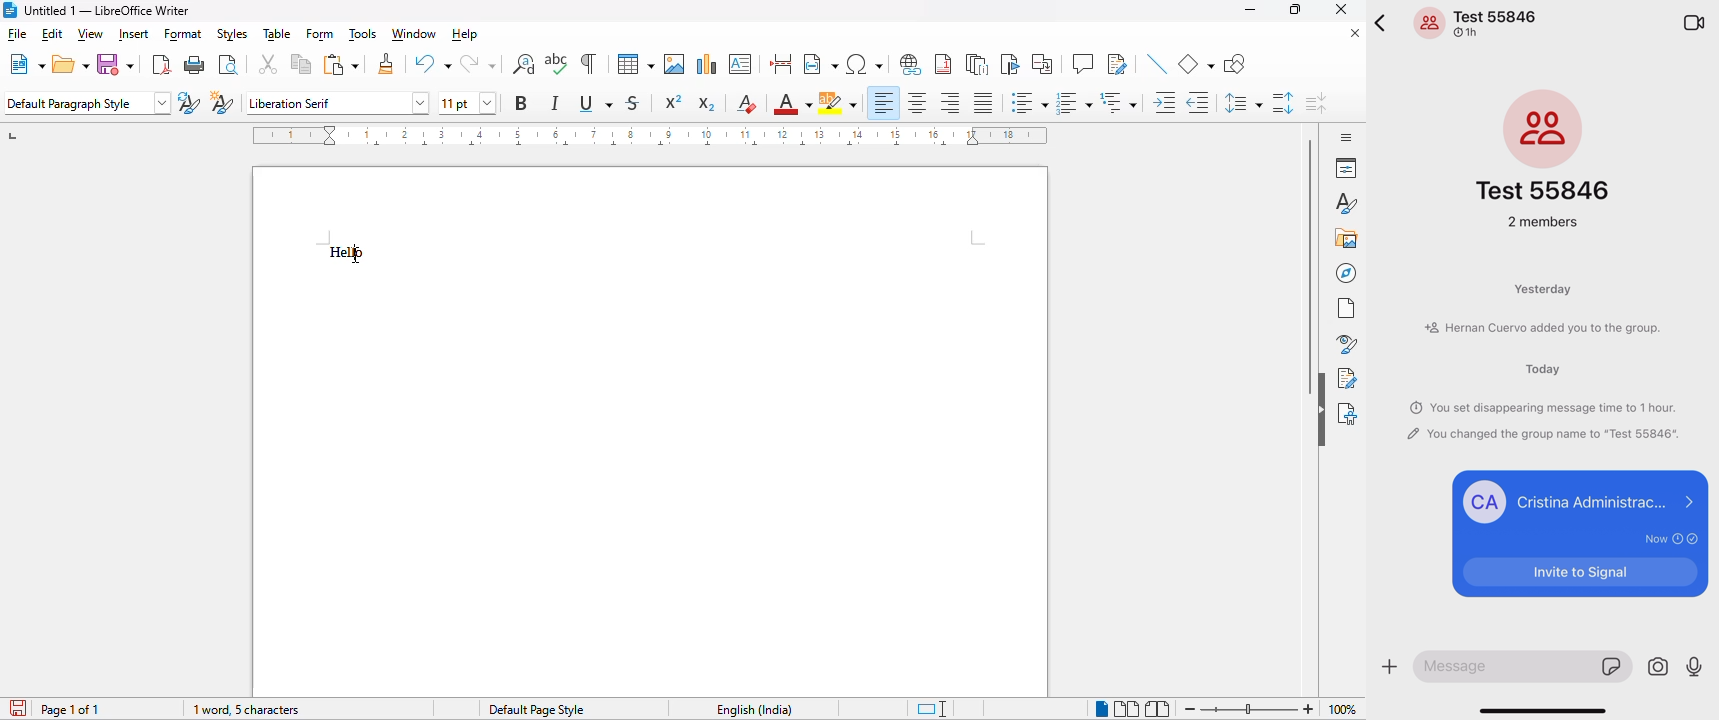 This screenshot has height=728, width=1736. I want to click on group, so click(1477, 24).